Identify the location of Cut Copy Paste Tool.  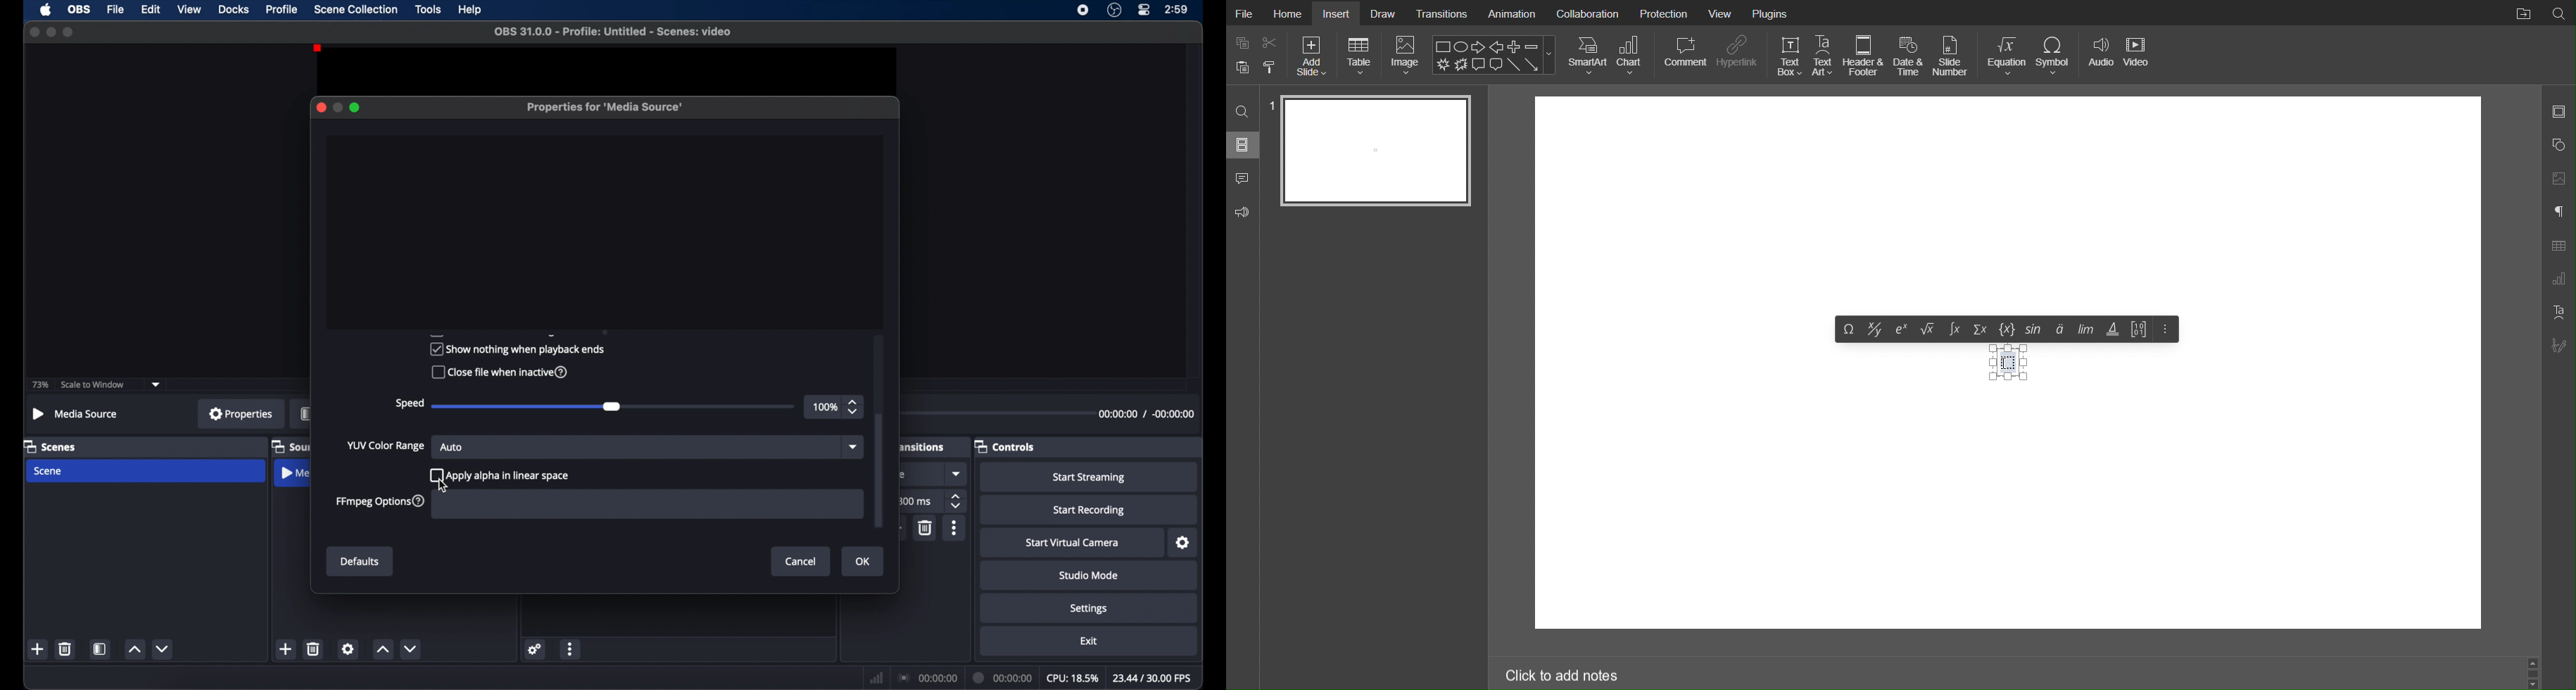
(1254, 56).